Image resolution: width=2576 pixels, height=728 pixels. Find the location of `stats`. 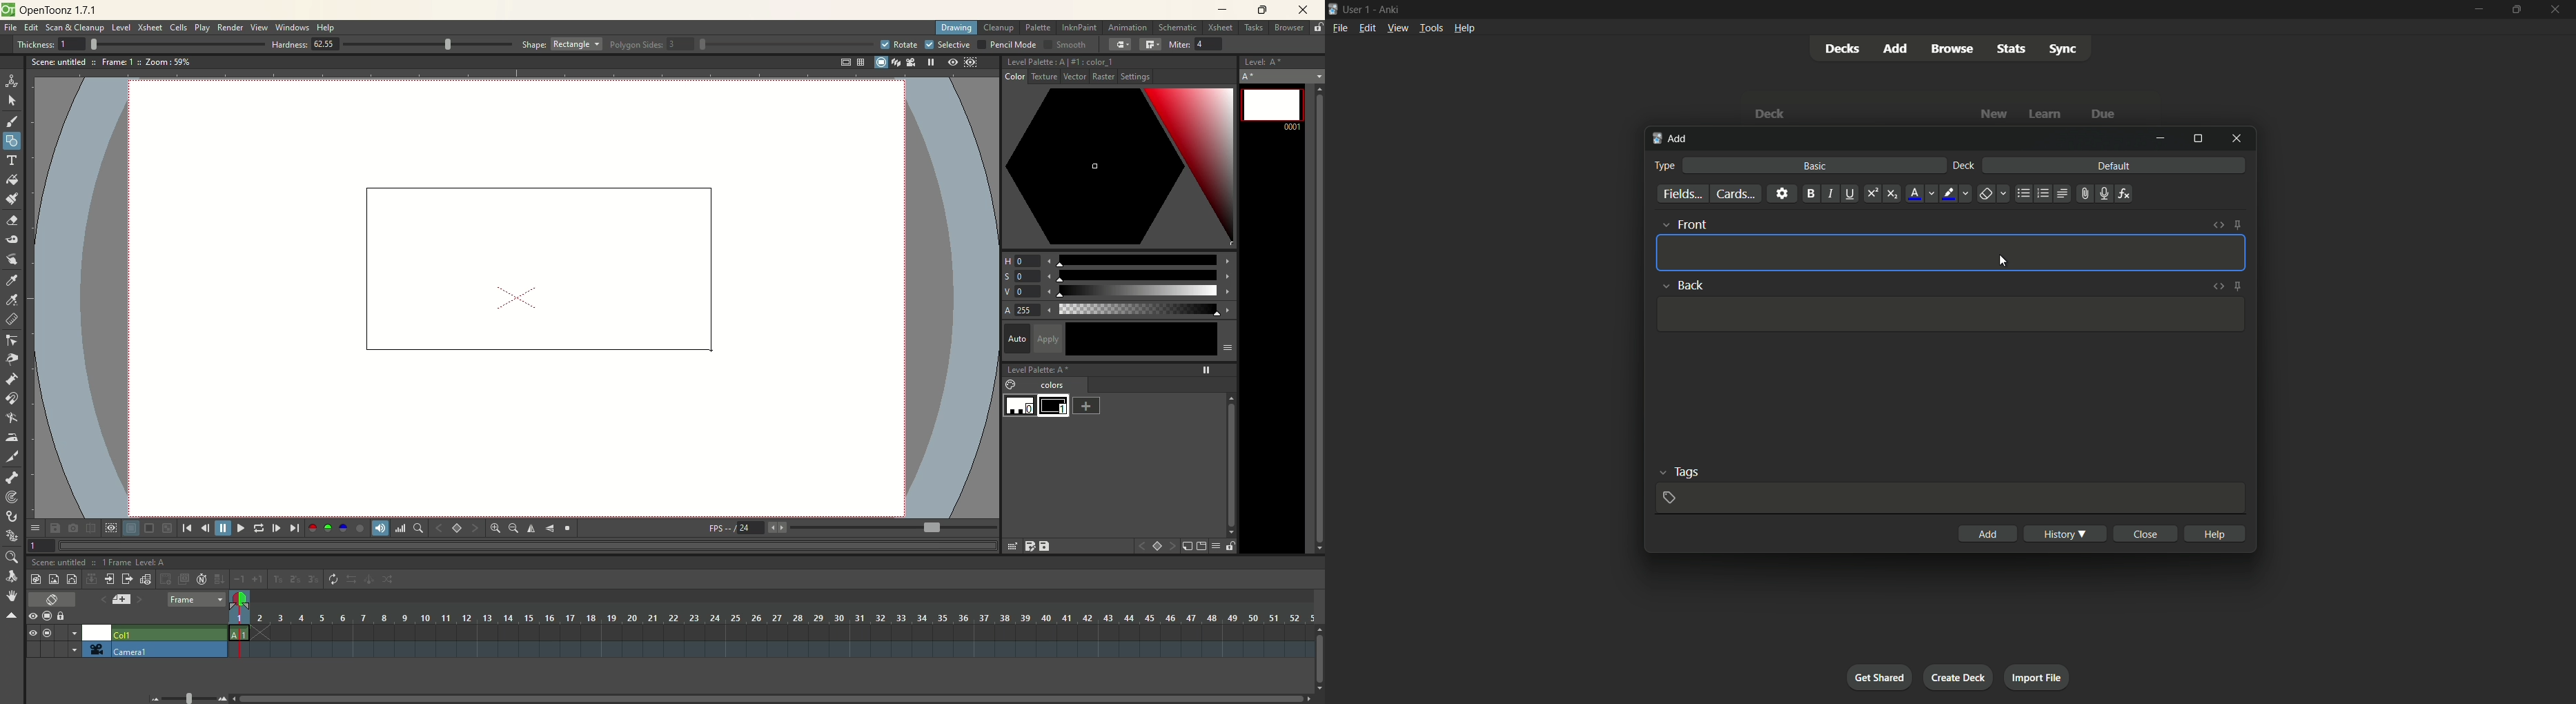

stats is located at coordinates (2012, 49).